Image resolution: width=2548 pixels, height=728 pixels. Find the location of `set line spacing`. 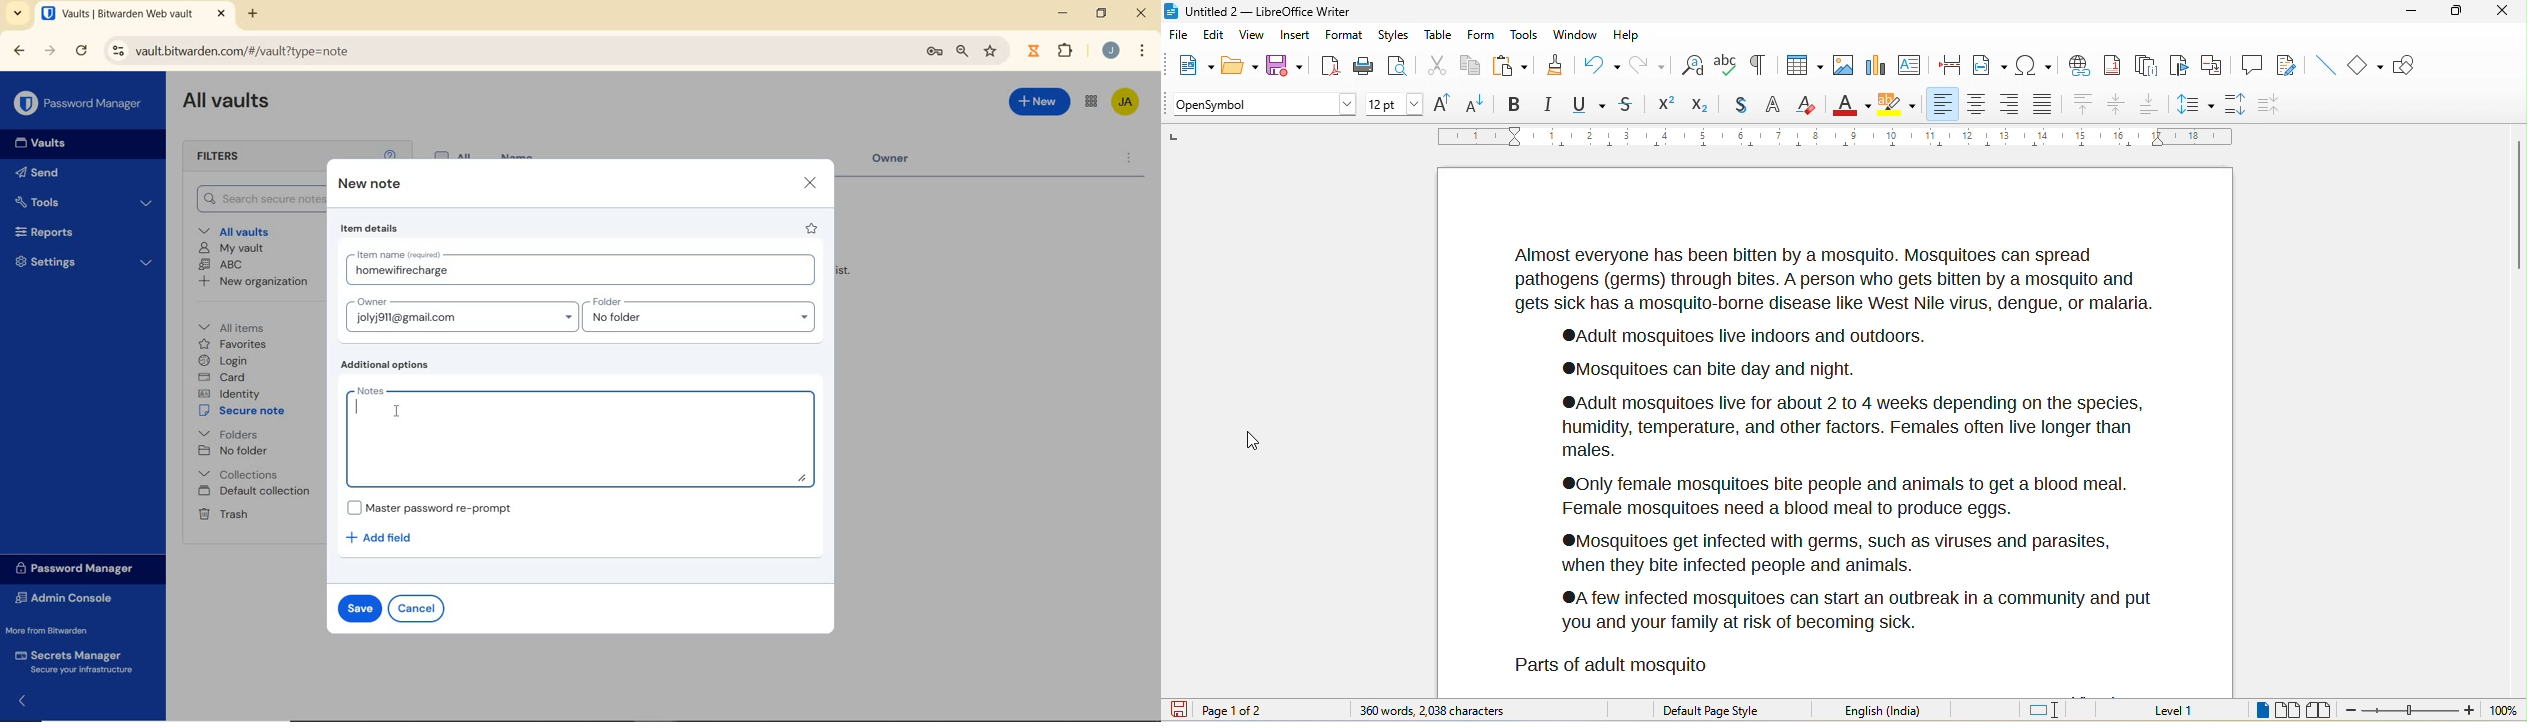

set line spacing is located at coordinates (2195, 106).